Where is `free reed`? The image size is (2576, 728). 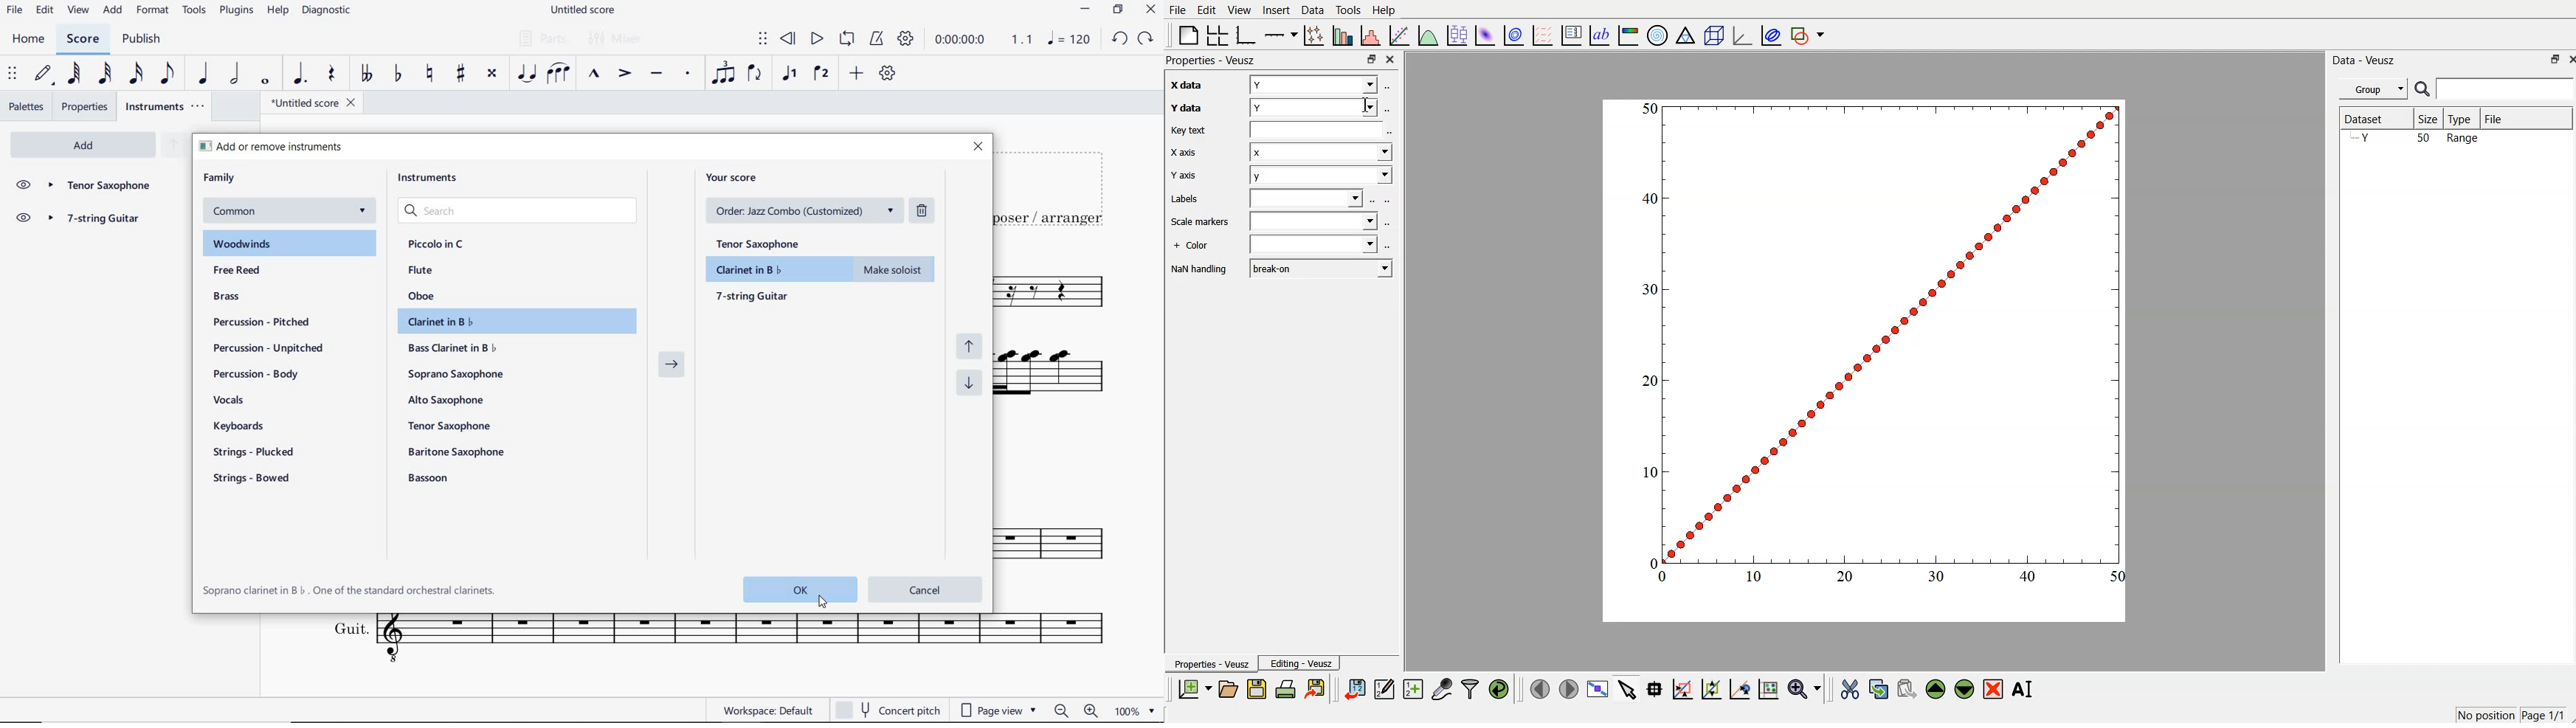 free reed is located at coordinates (264, 271).